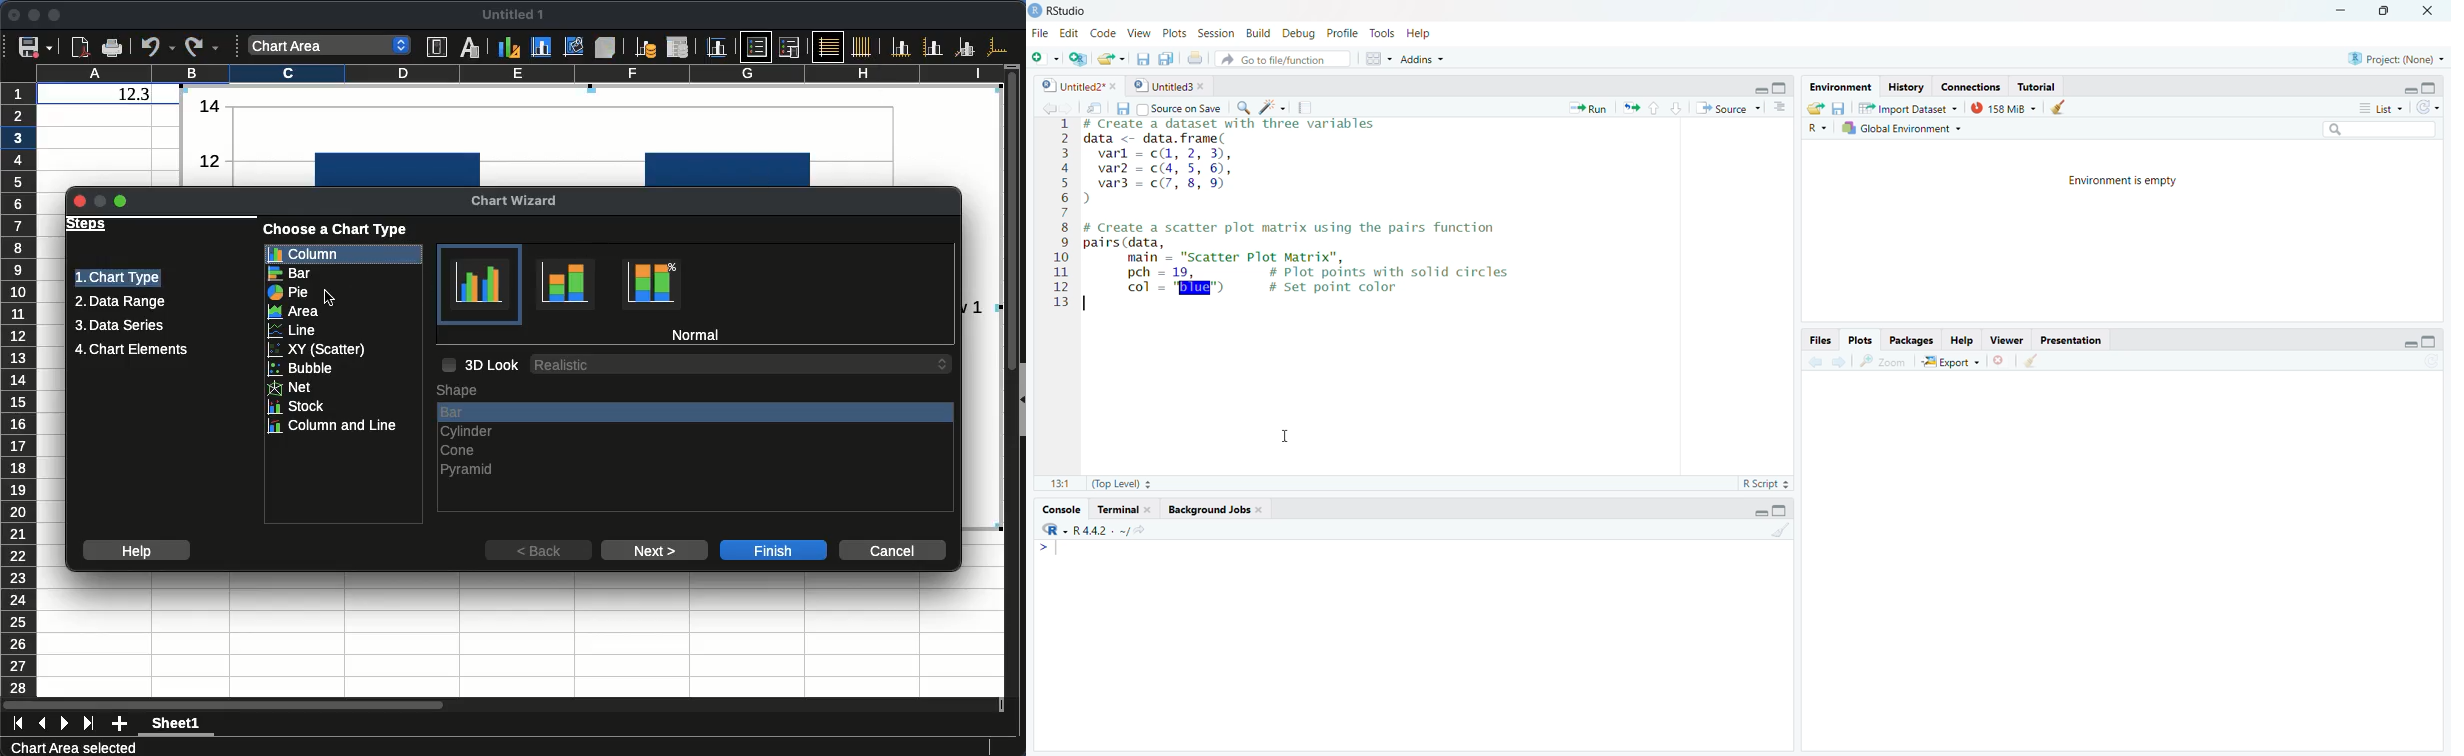 This screenshot has height=756, width=2464. I want to click on View, so click(1140, 30).